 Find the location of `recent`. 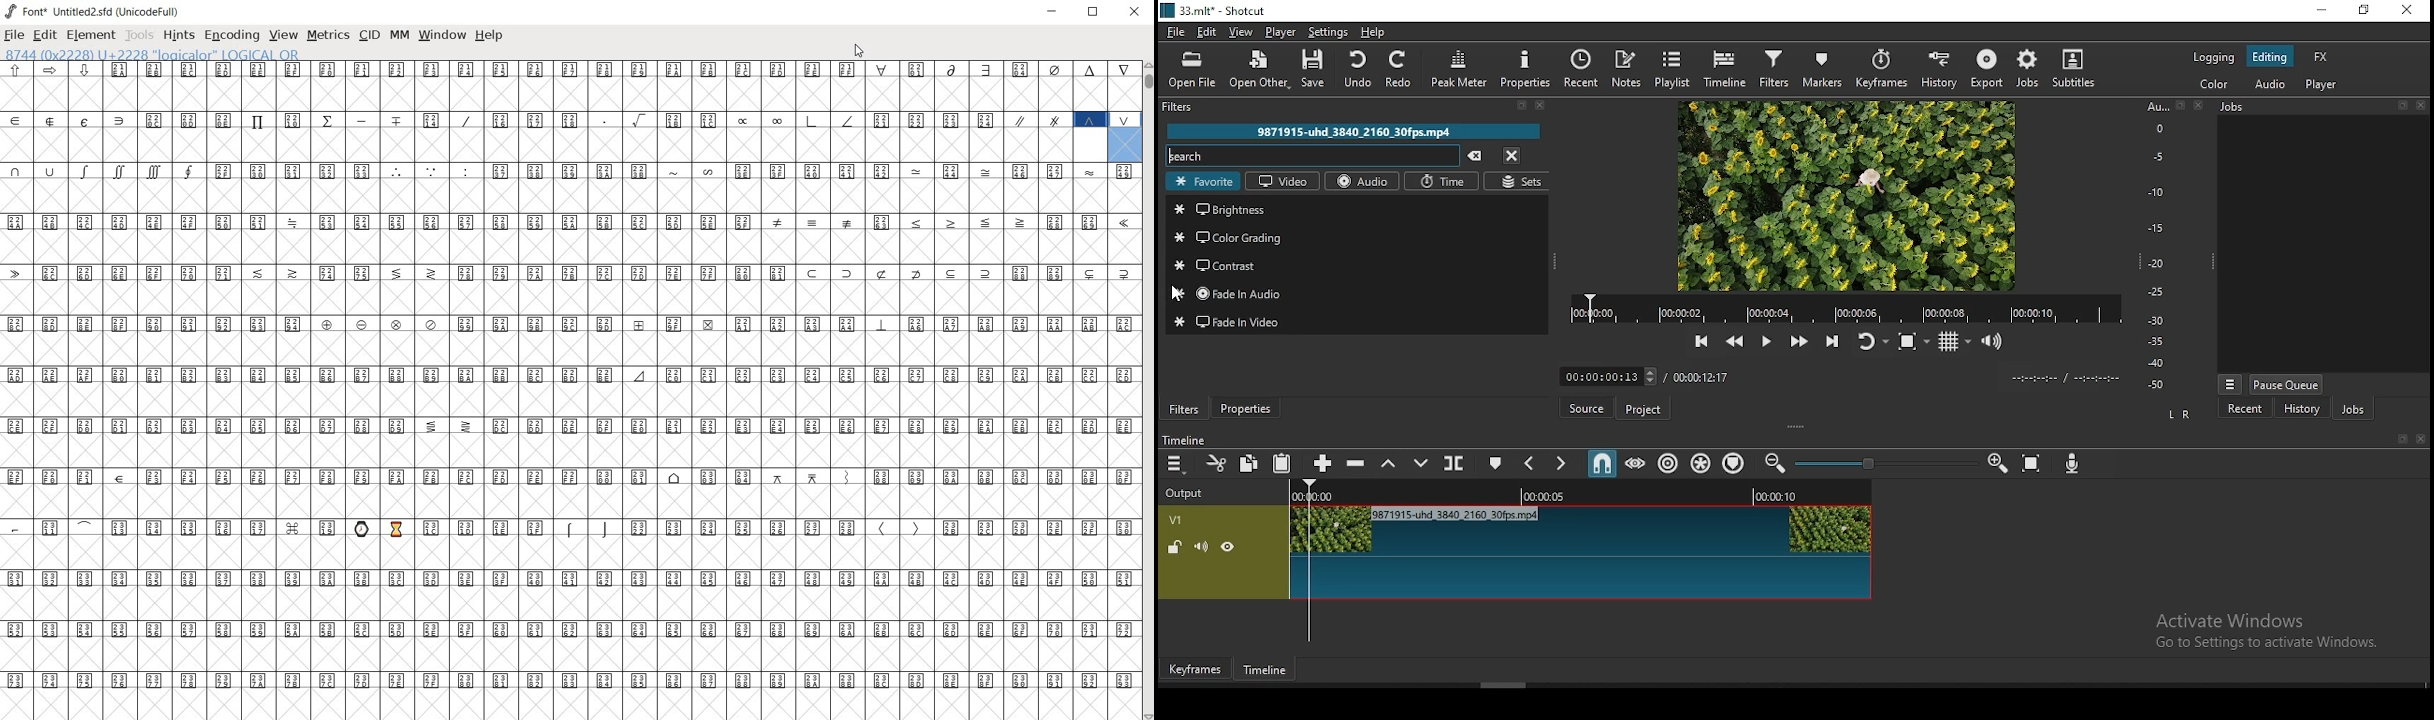

recent is located at coordinates (1581, 66).